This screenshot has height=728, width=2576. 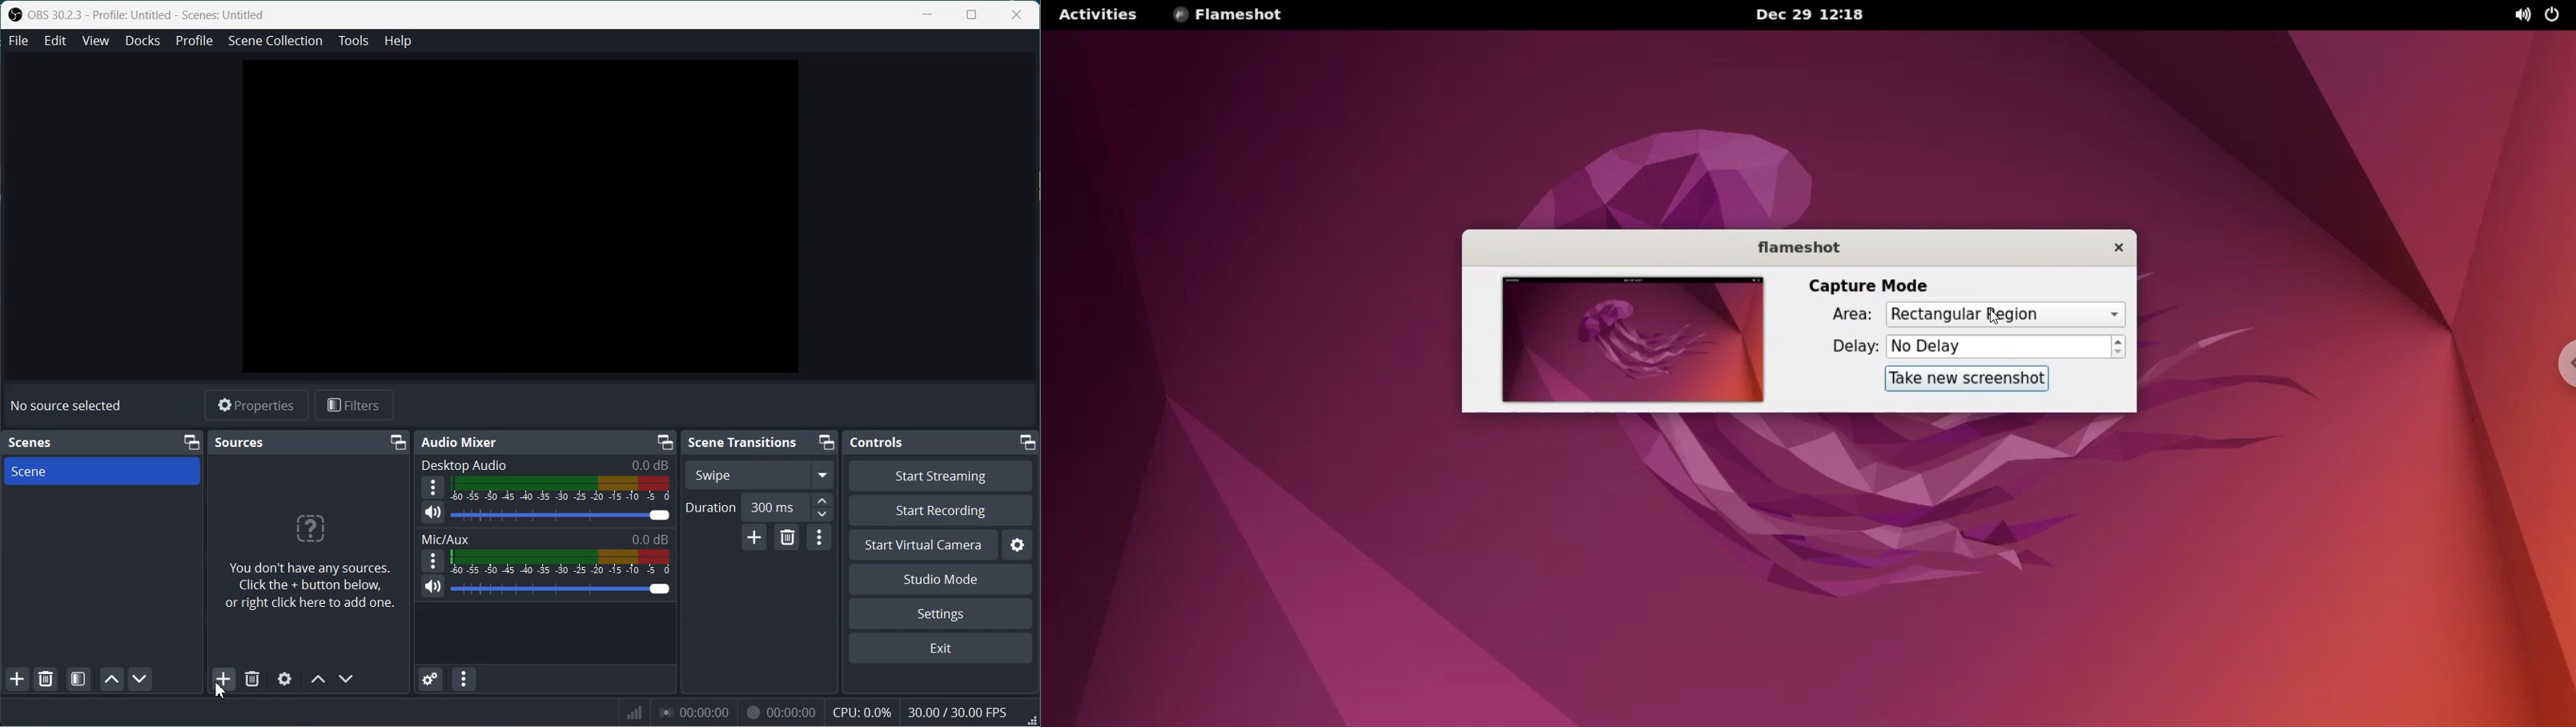 What do you see at coordinates (709, 507) in the screenshot?
I see `Duration` at bounding box center [709, 507].